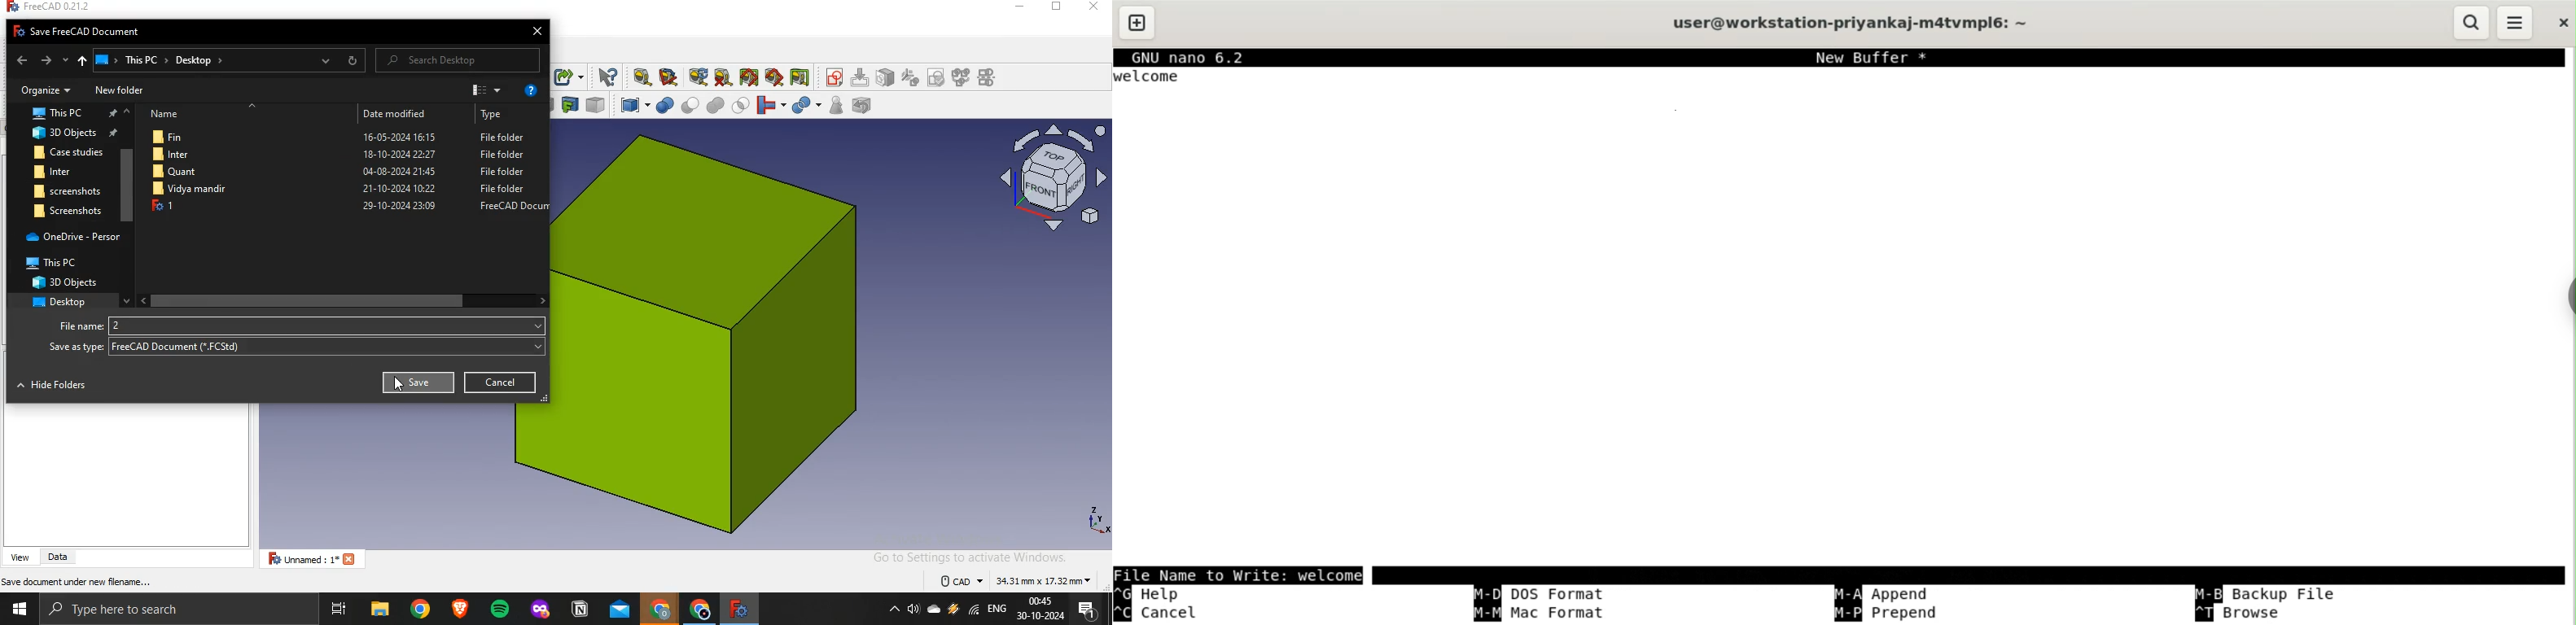  What do you see at coordinates (75, 347) in the screenshot?
I see `Save as type` at bounding box center [75, 347].